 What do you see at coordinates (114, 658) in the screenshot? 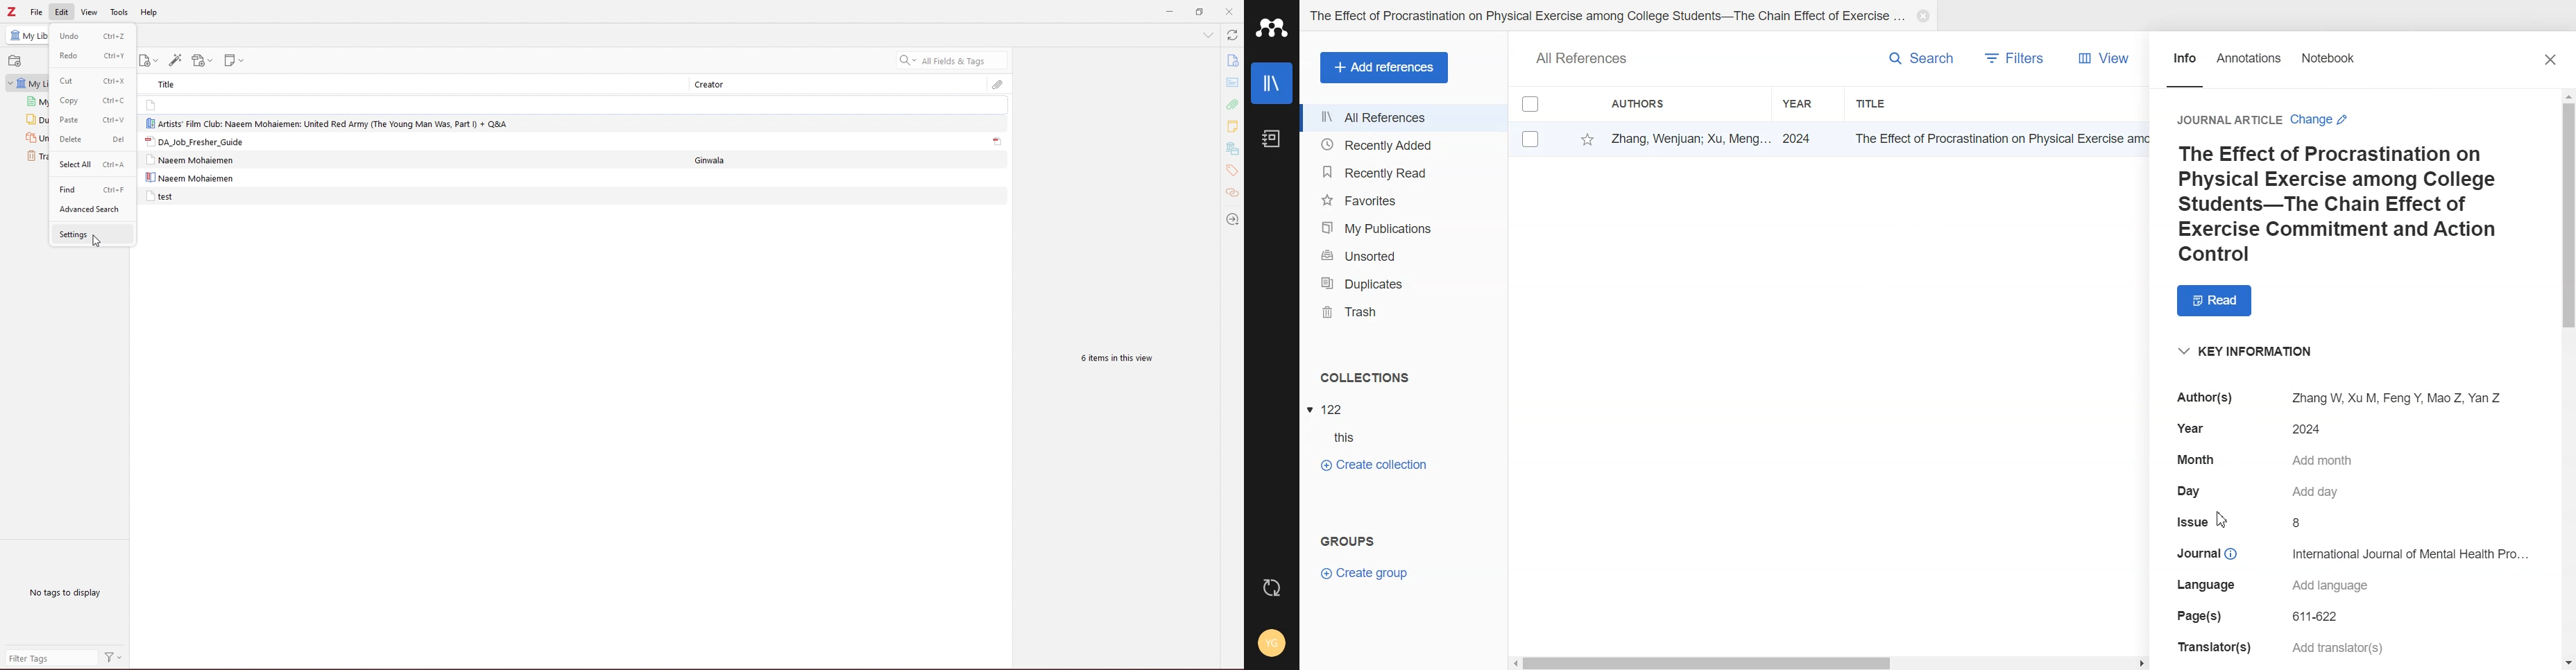
I see `filter` at bounding box center [114, 658].